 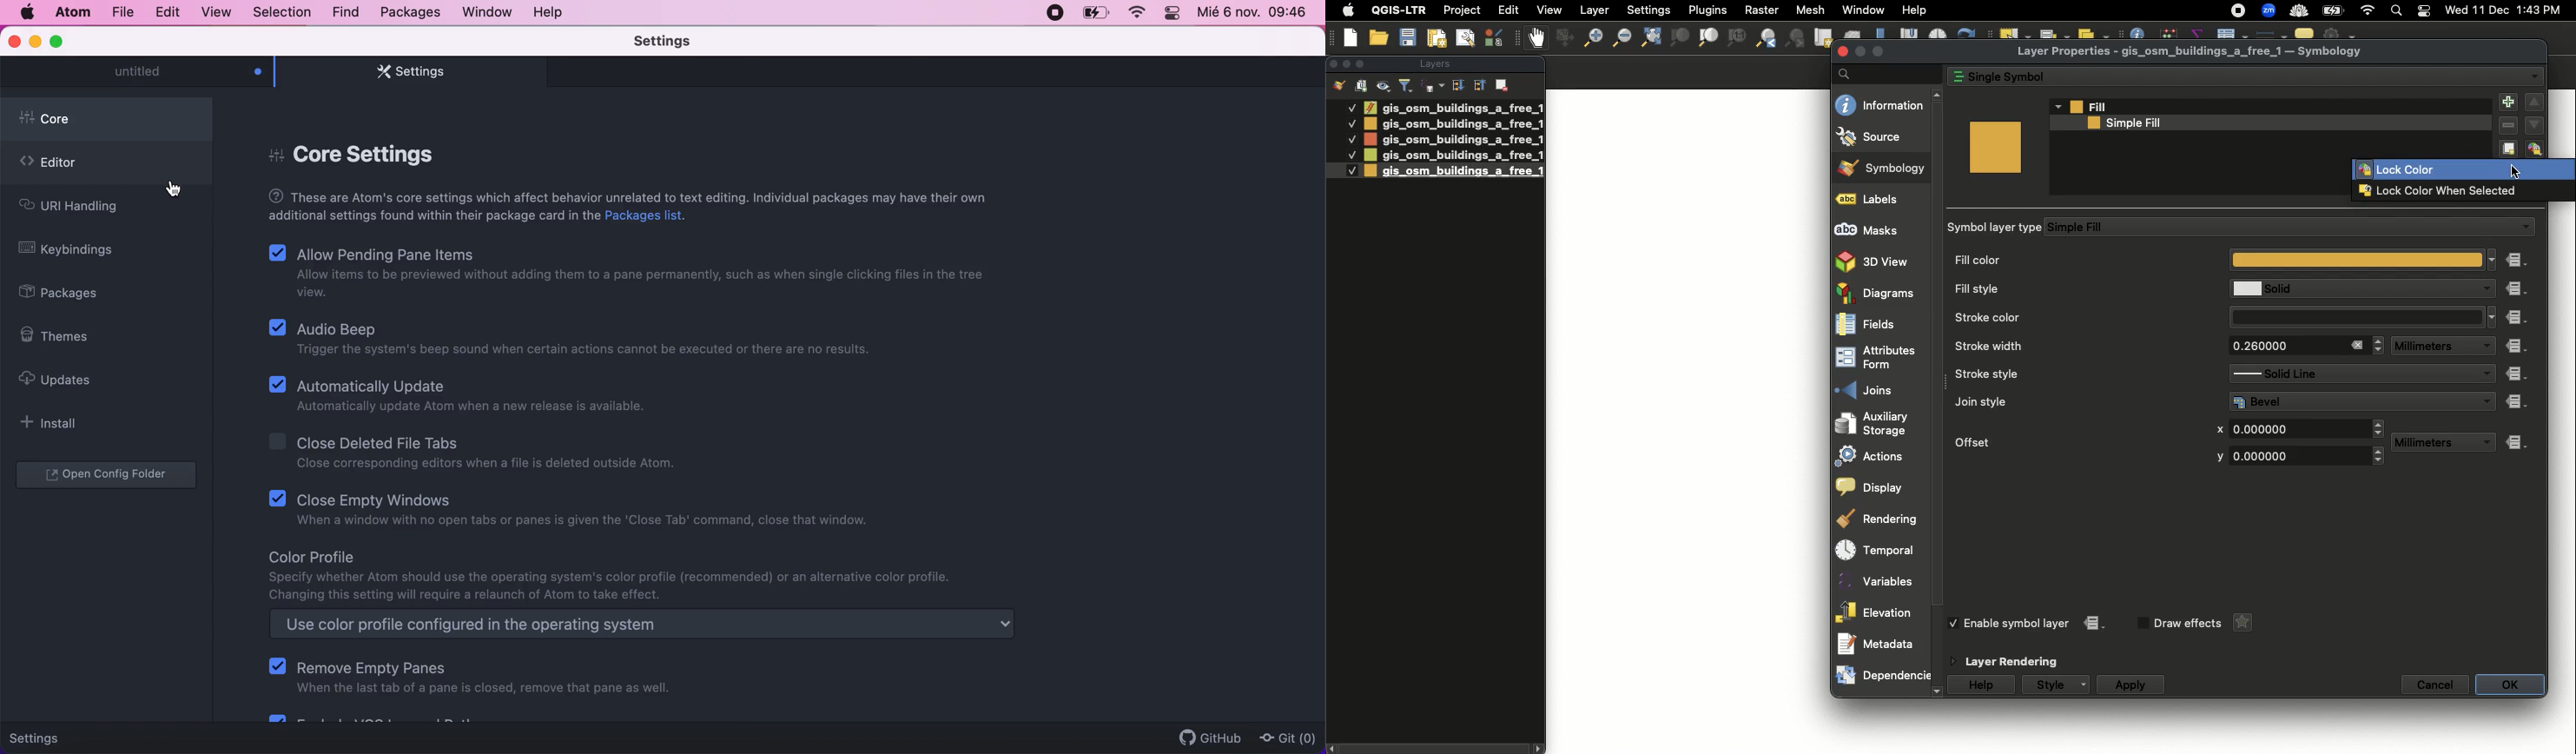 What do you see at coordinates (2297, 427) in the screenshot?
I see ` 0.000000` at bounding box center [2297, 427].